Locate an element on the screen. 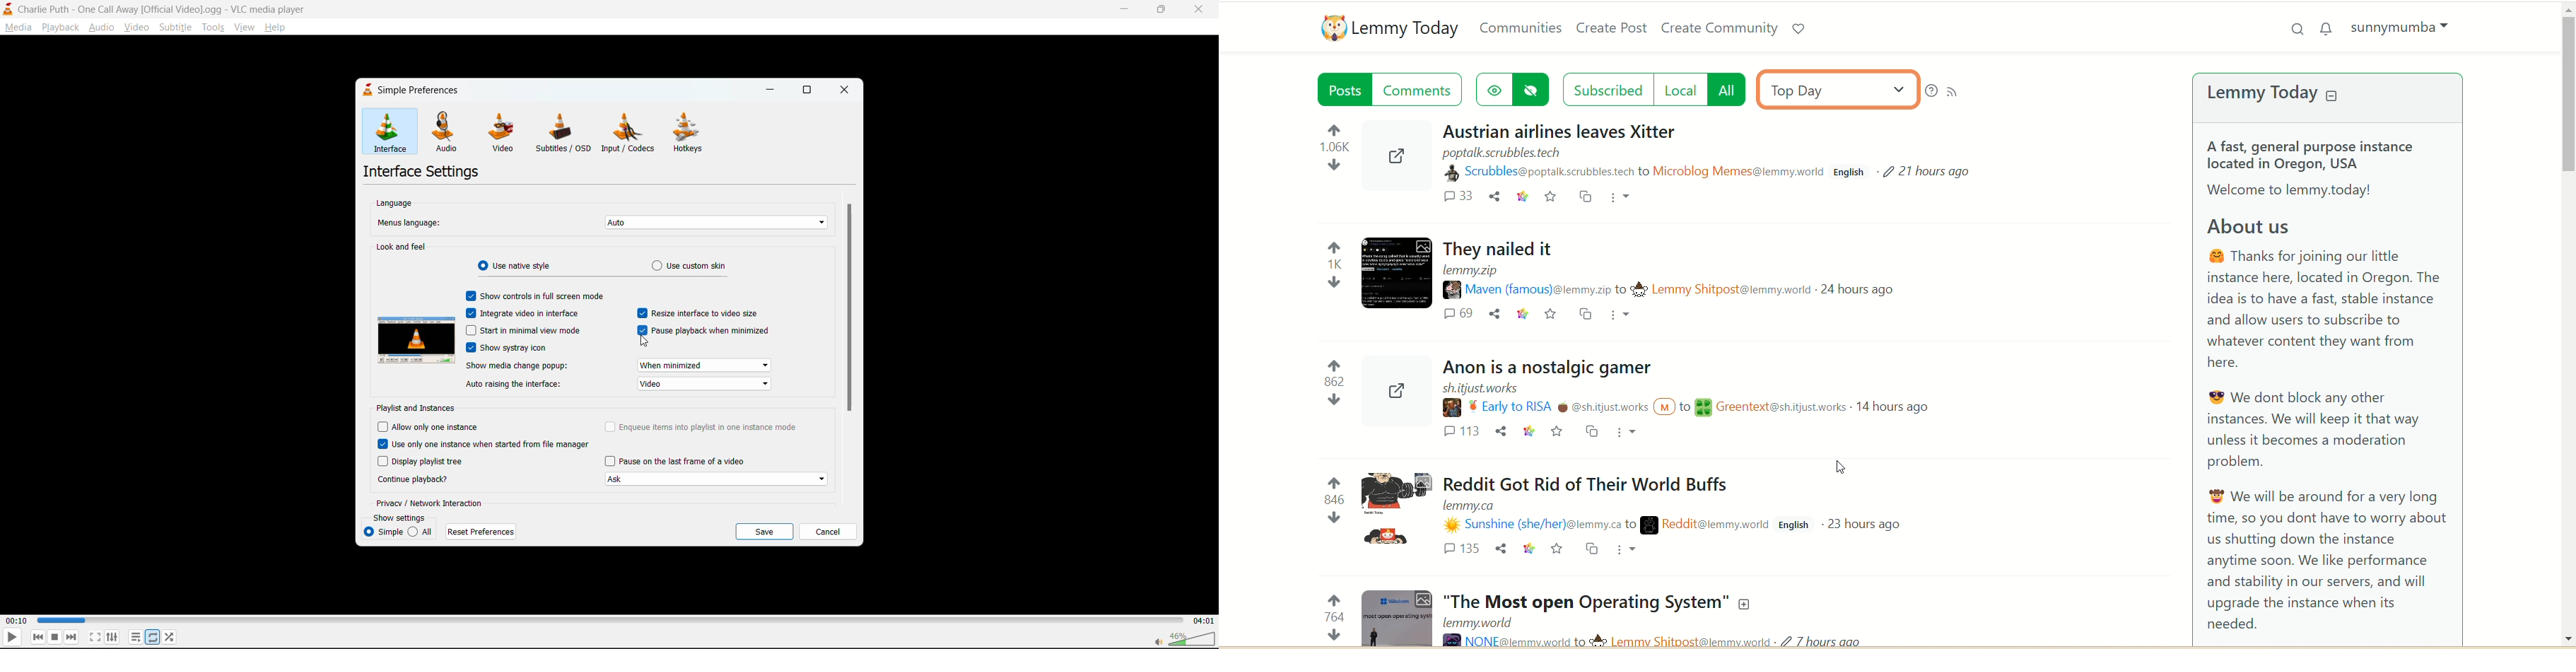 This screenshot has width=2576, height=672. track slider is located at coordinates (605, 620).